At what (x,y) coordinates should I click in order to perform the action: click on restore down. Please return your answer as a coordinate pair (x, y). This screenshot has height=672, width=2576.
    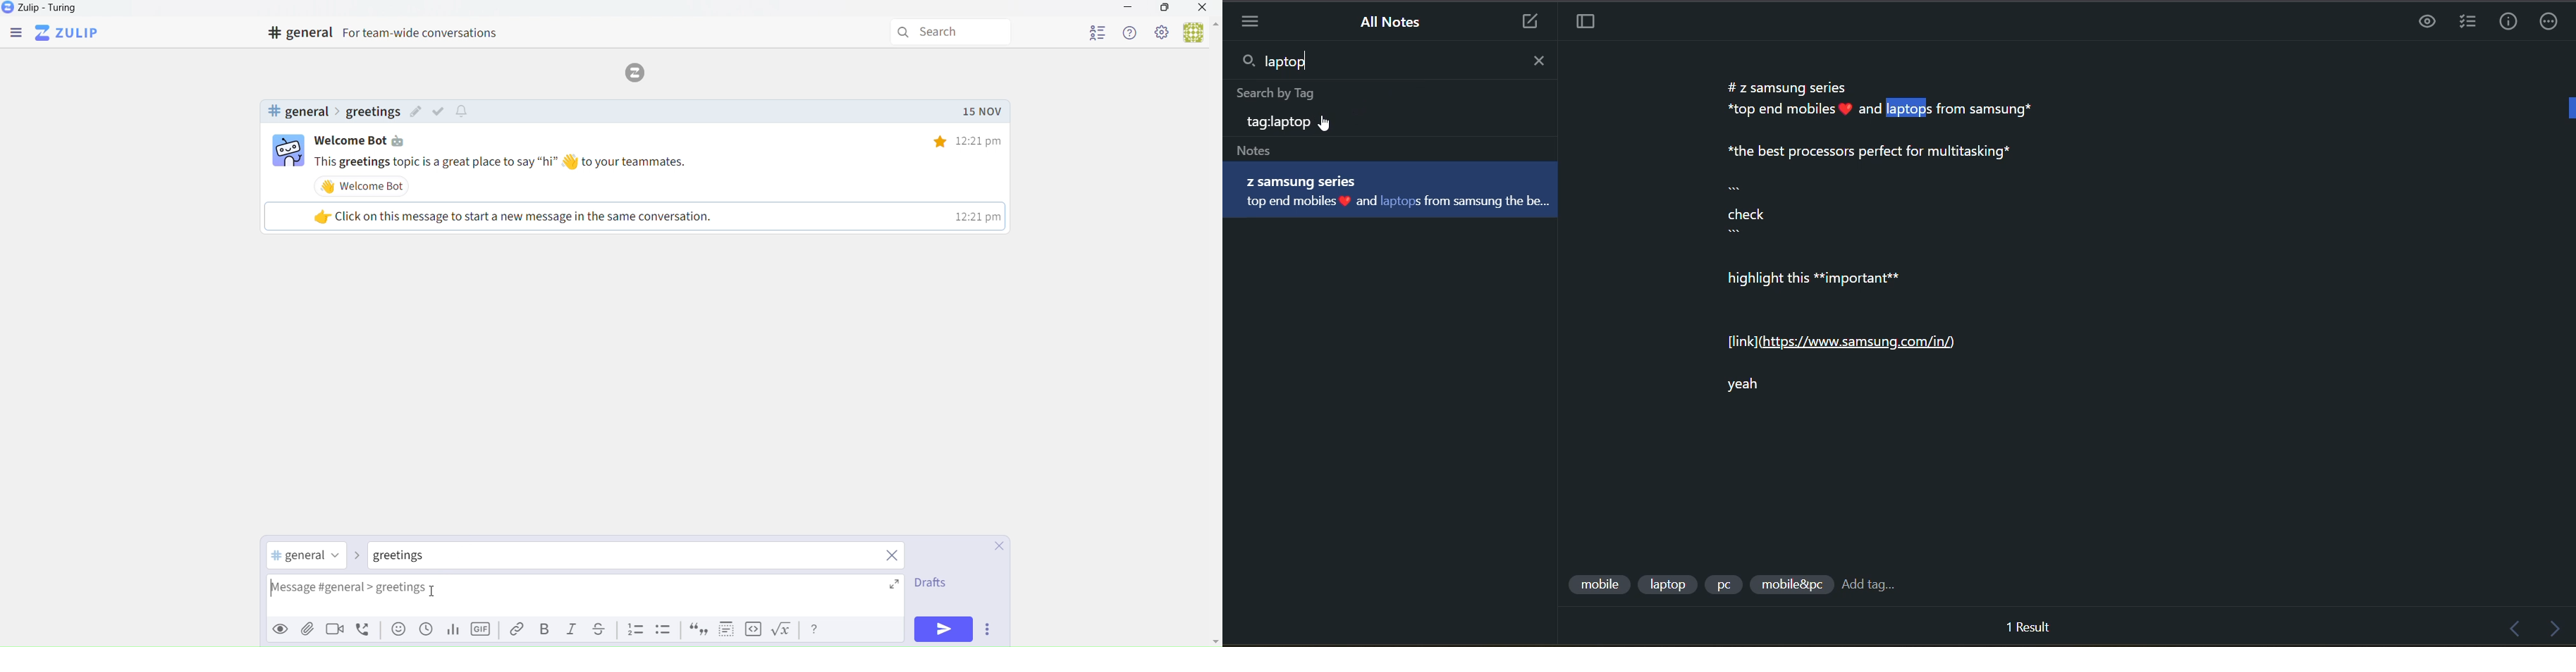
    Looking at the image, I should click on (1164, 10).